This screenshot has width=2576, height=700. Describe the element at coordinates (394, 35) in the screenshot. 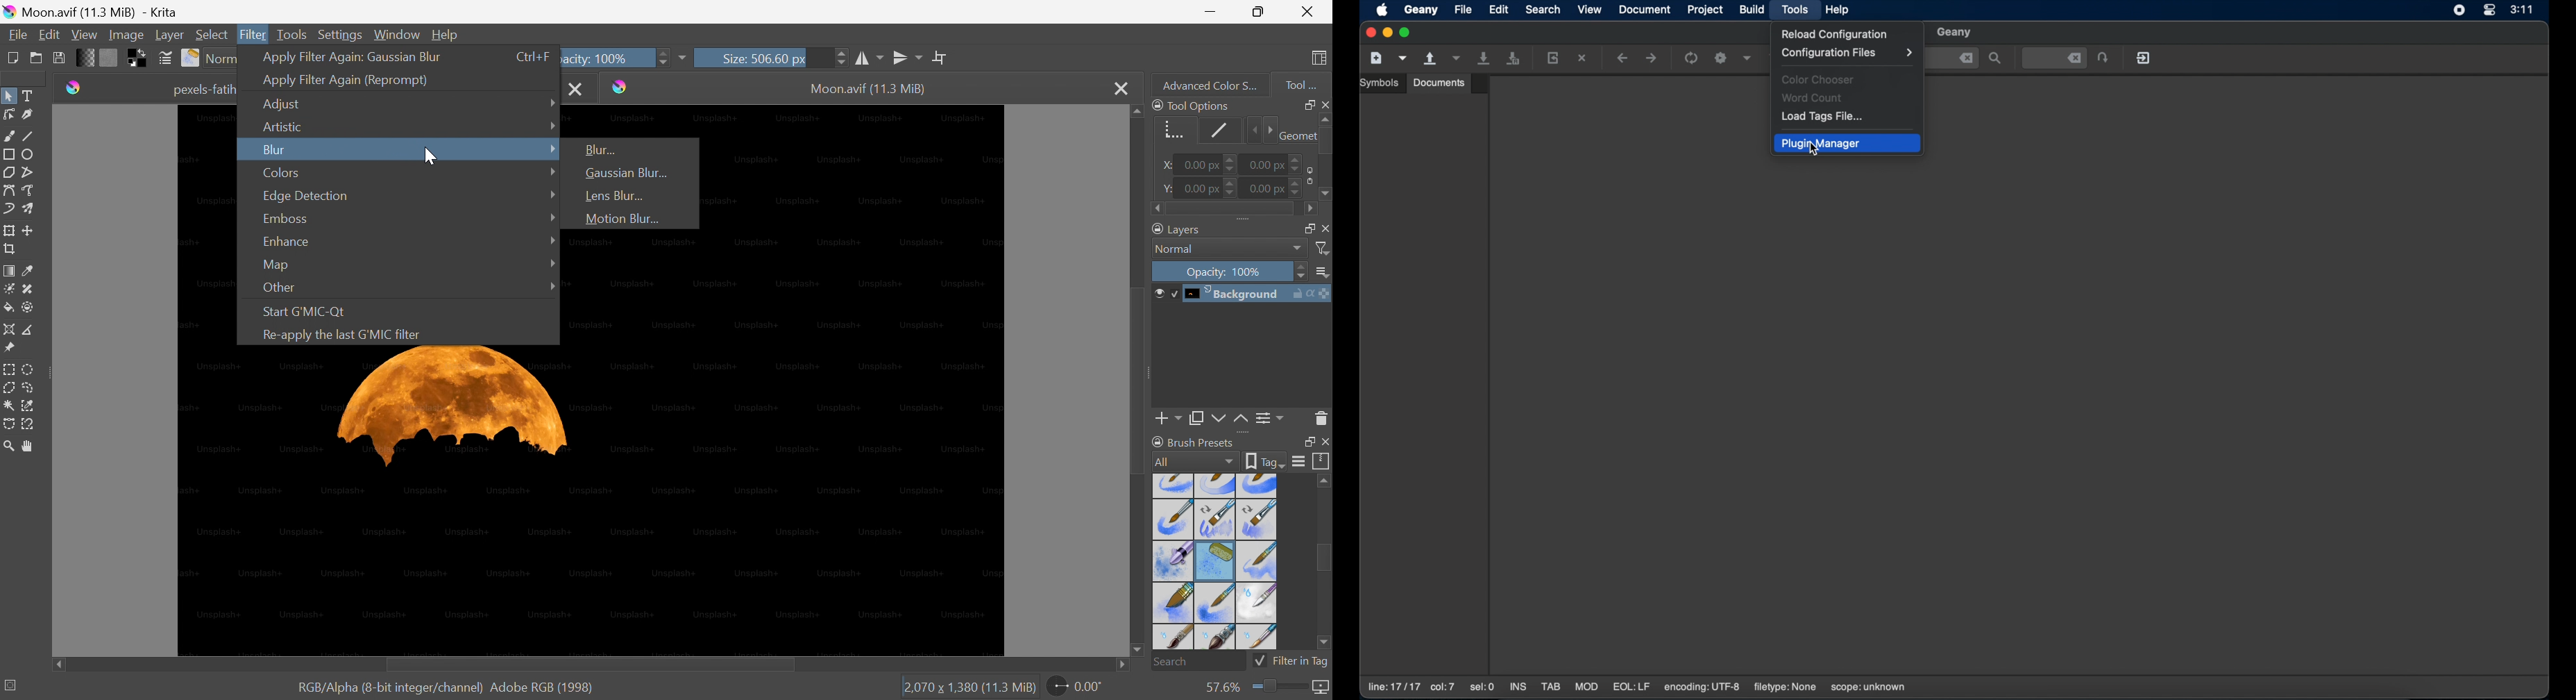

I see `Window` at that location.